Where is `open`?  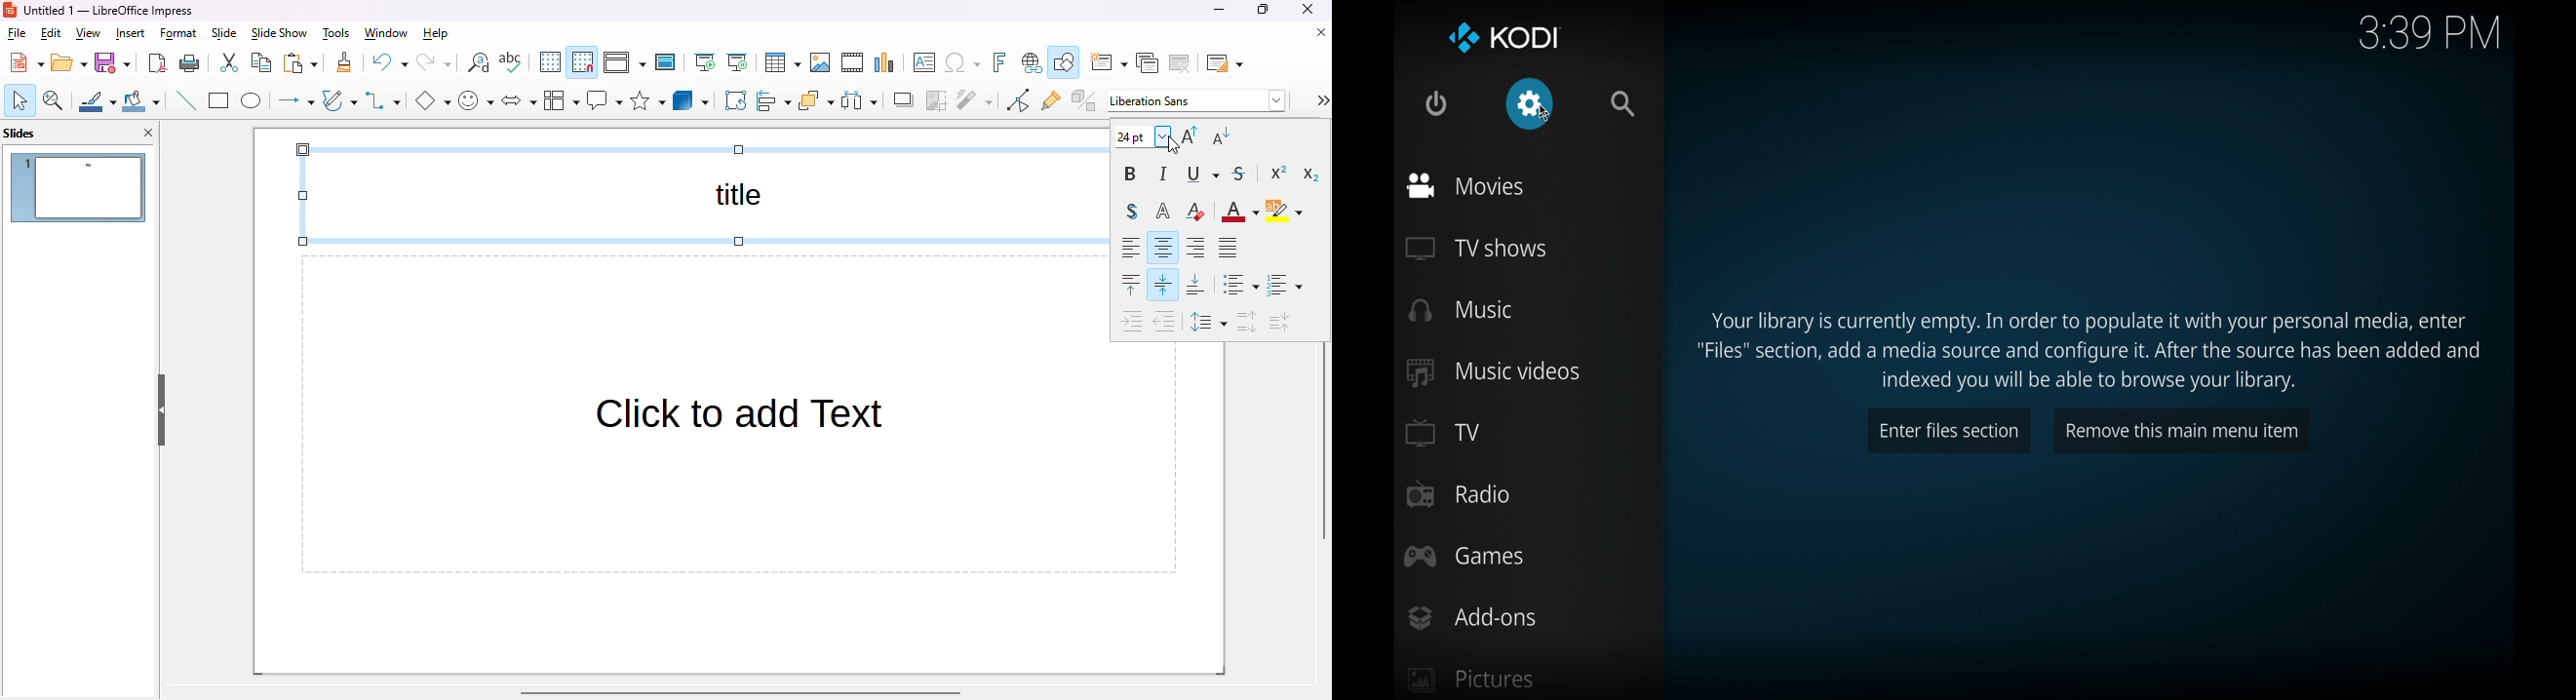
open is located at coordinates (69, 62).